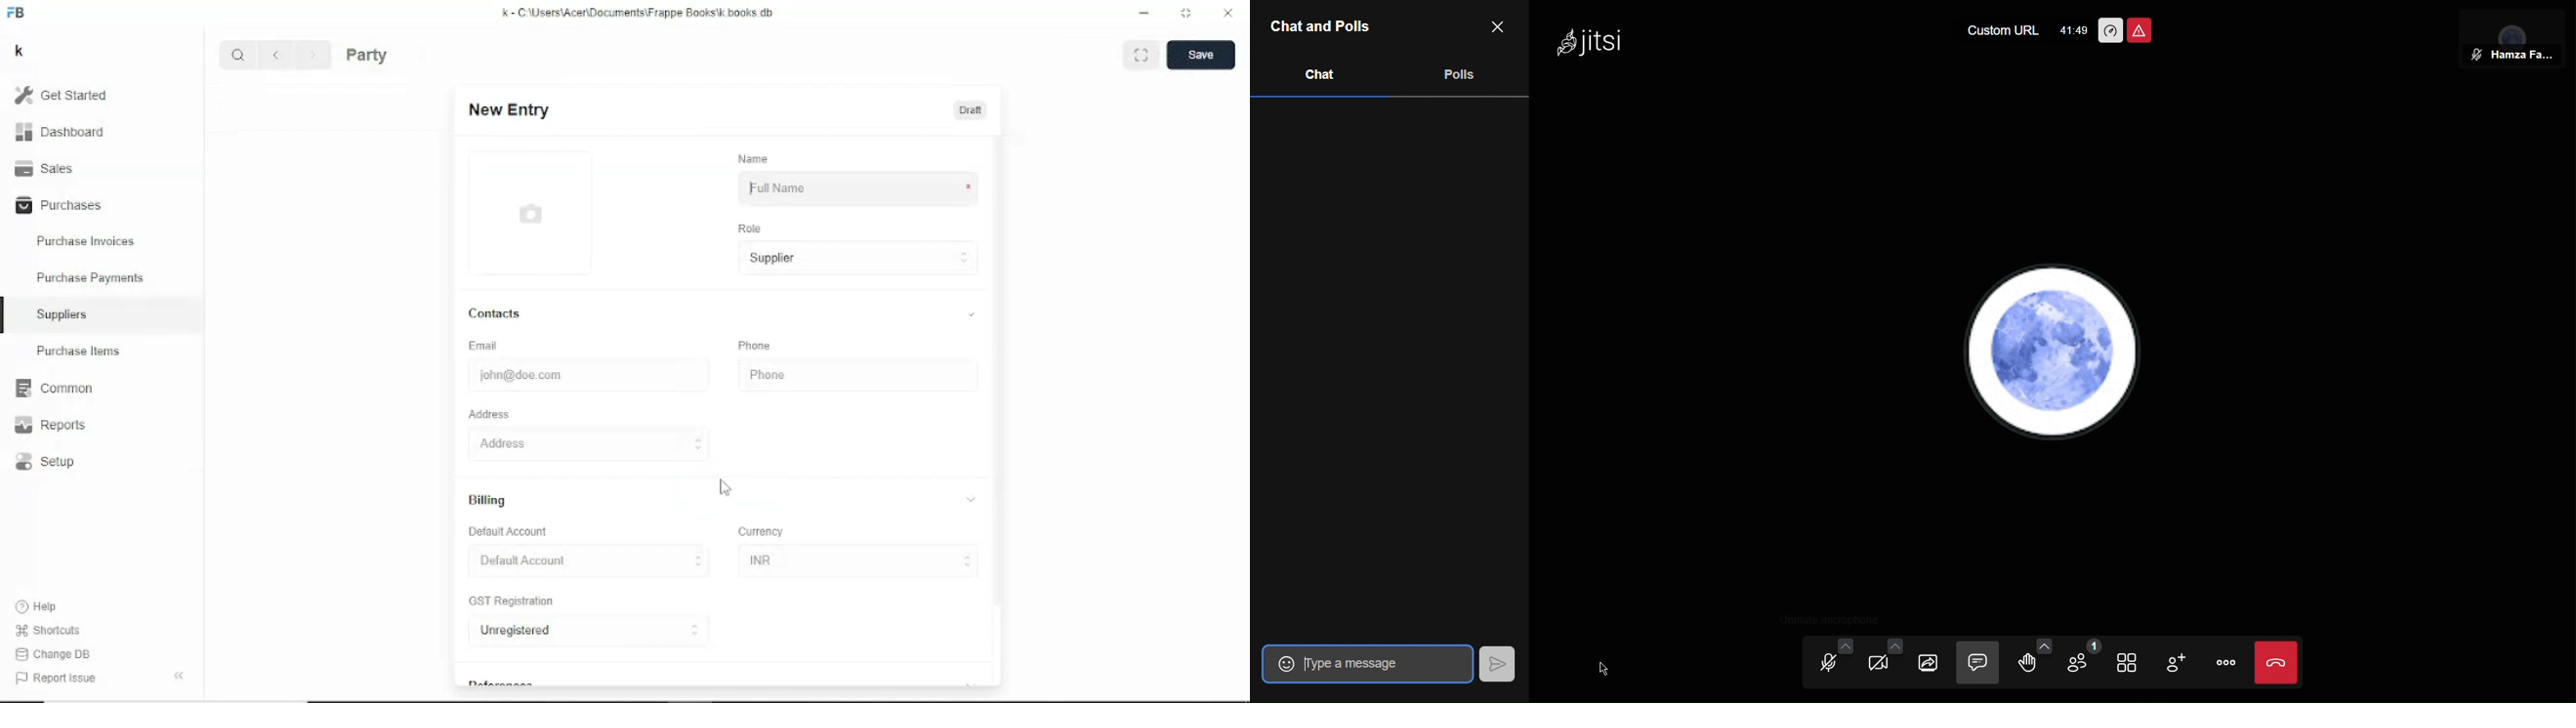  Describe the element at coordinates (506, 110) in the screenshot. I see `New entry` at that location.